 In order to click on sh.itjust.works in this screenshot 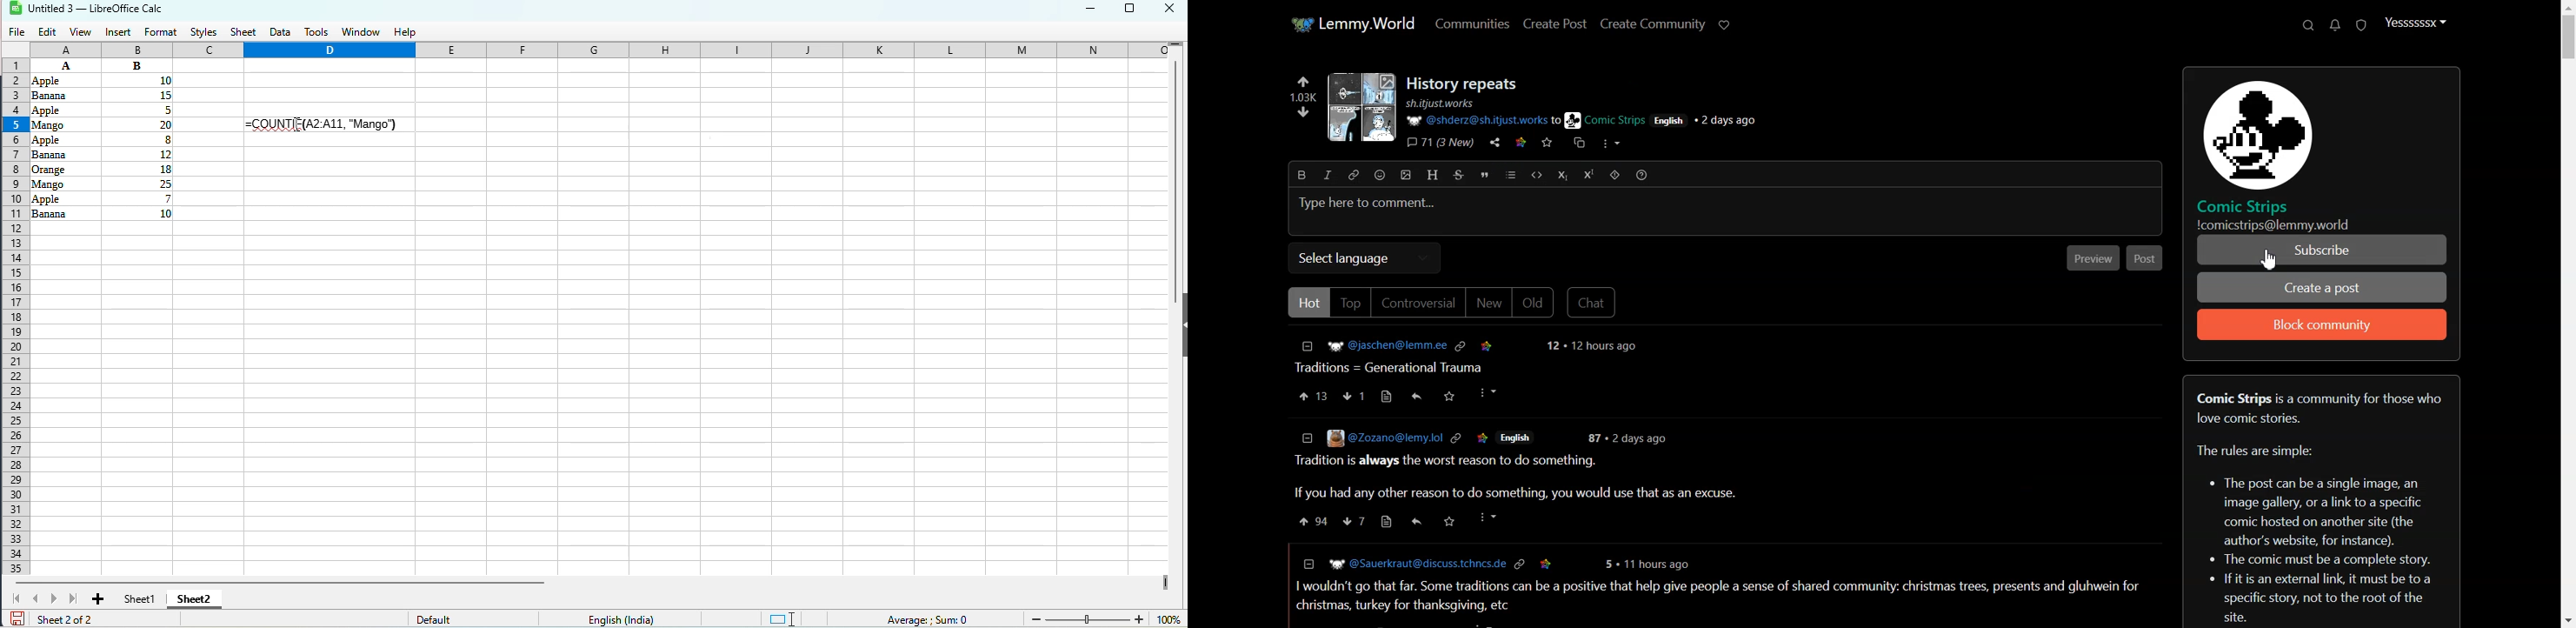, I will do `click(1441, 103)`.